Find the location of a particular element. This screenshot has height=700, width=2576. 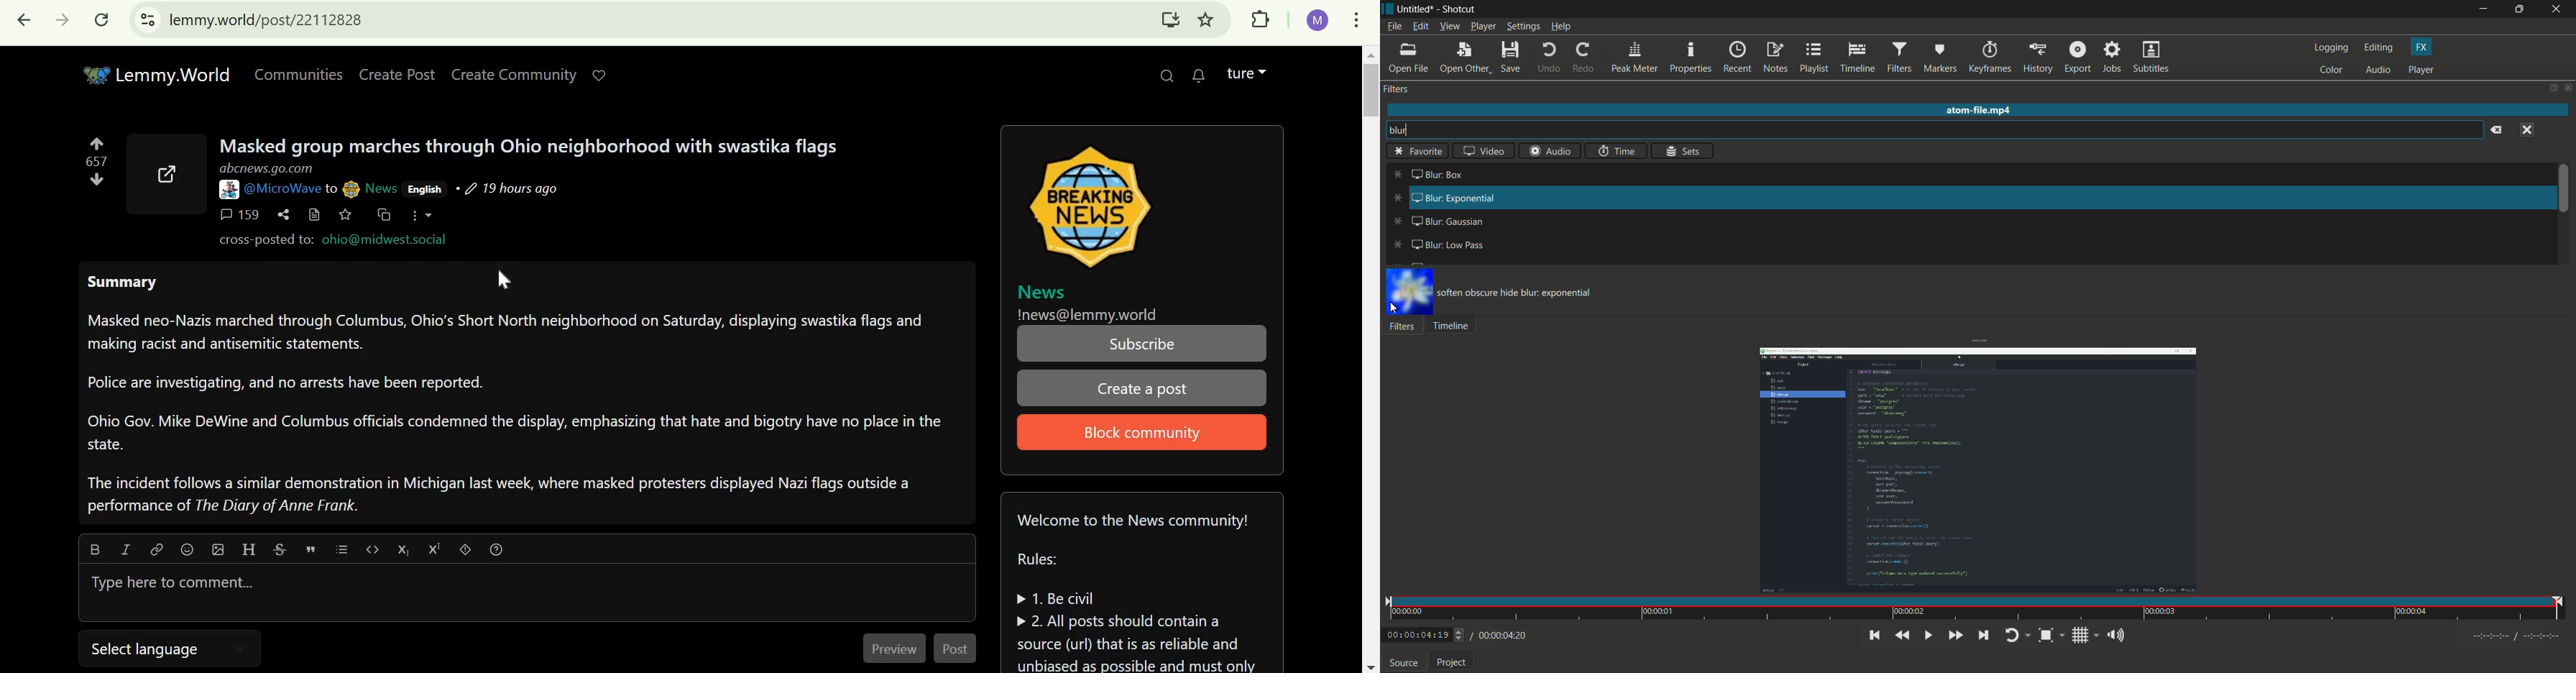

create community is located at coordinates (511, 74).